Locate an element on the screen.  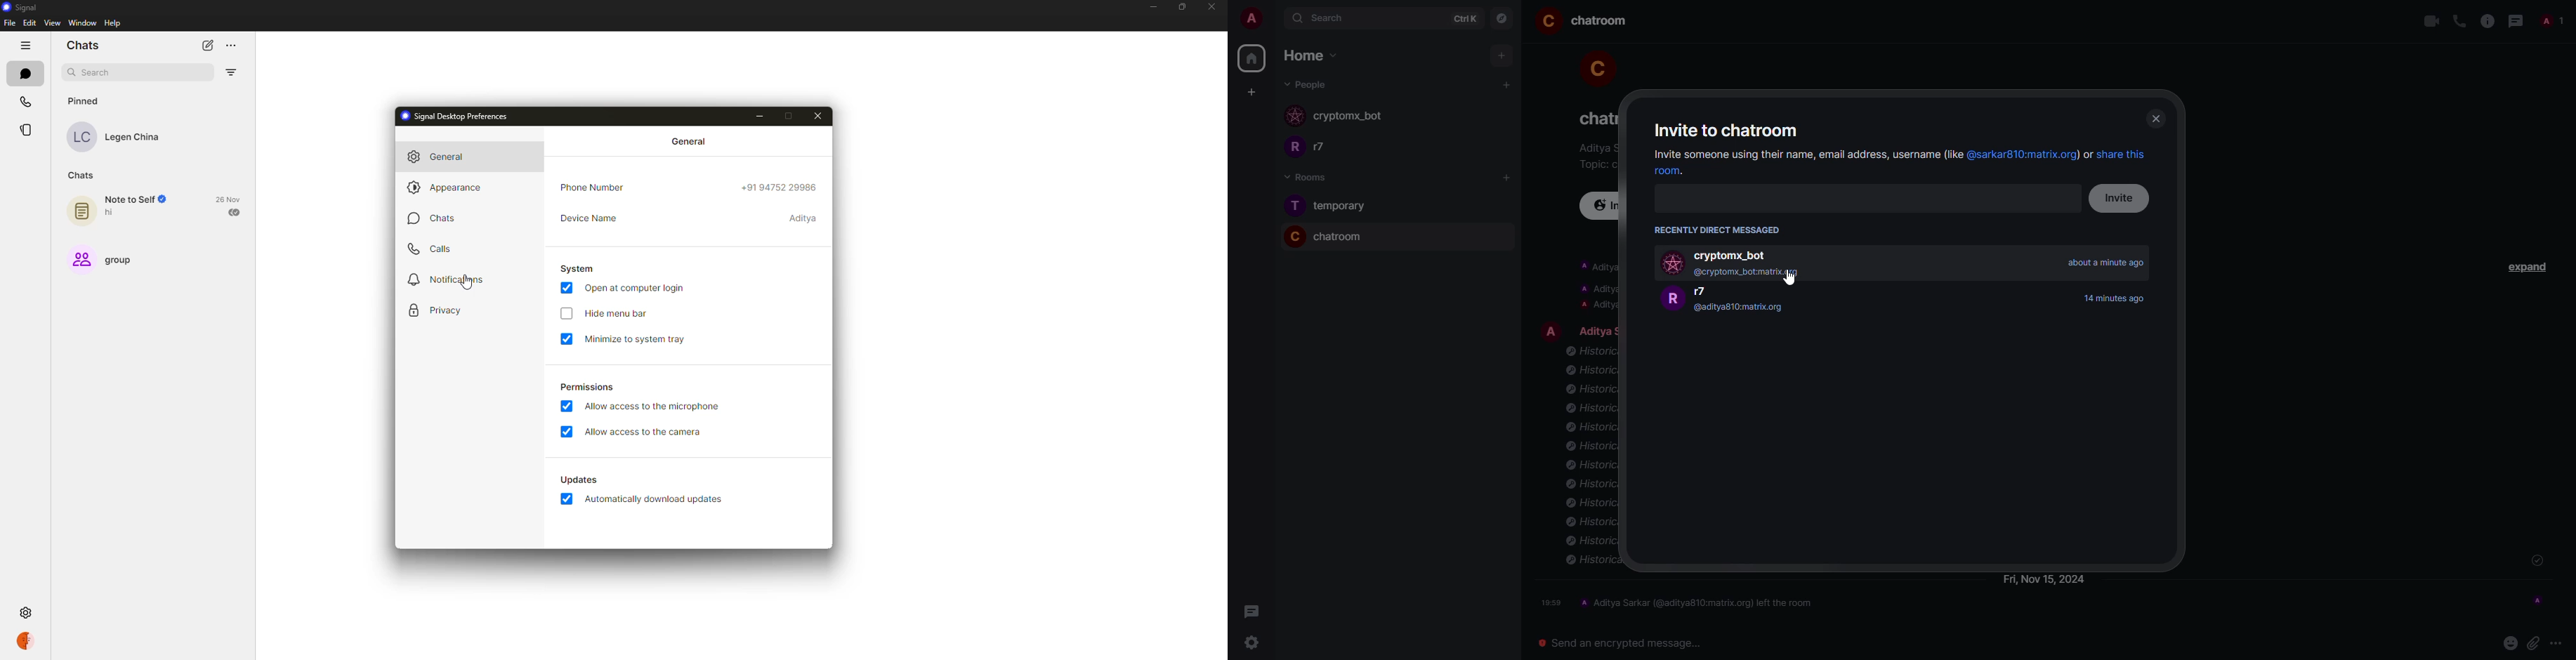
maximize is located at coordinates (1180, 7).